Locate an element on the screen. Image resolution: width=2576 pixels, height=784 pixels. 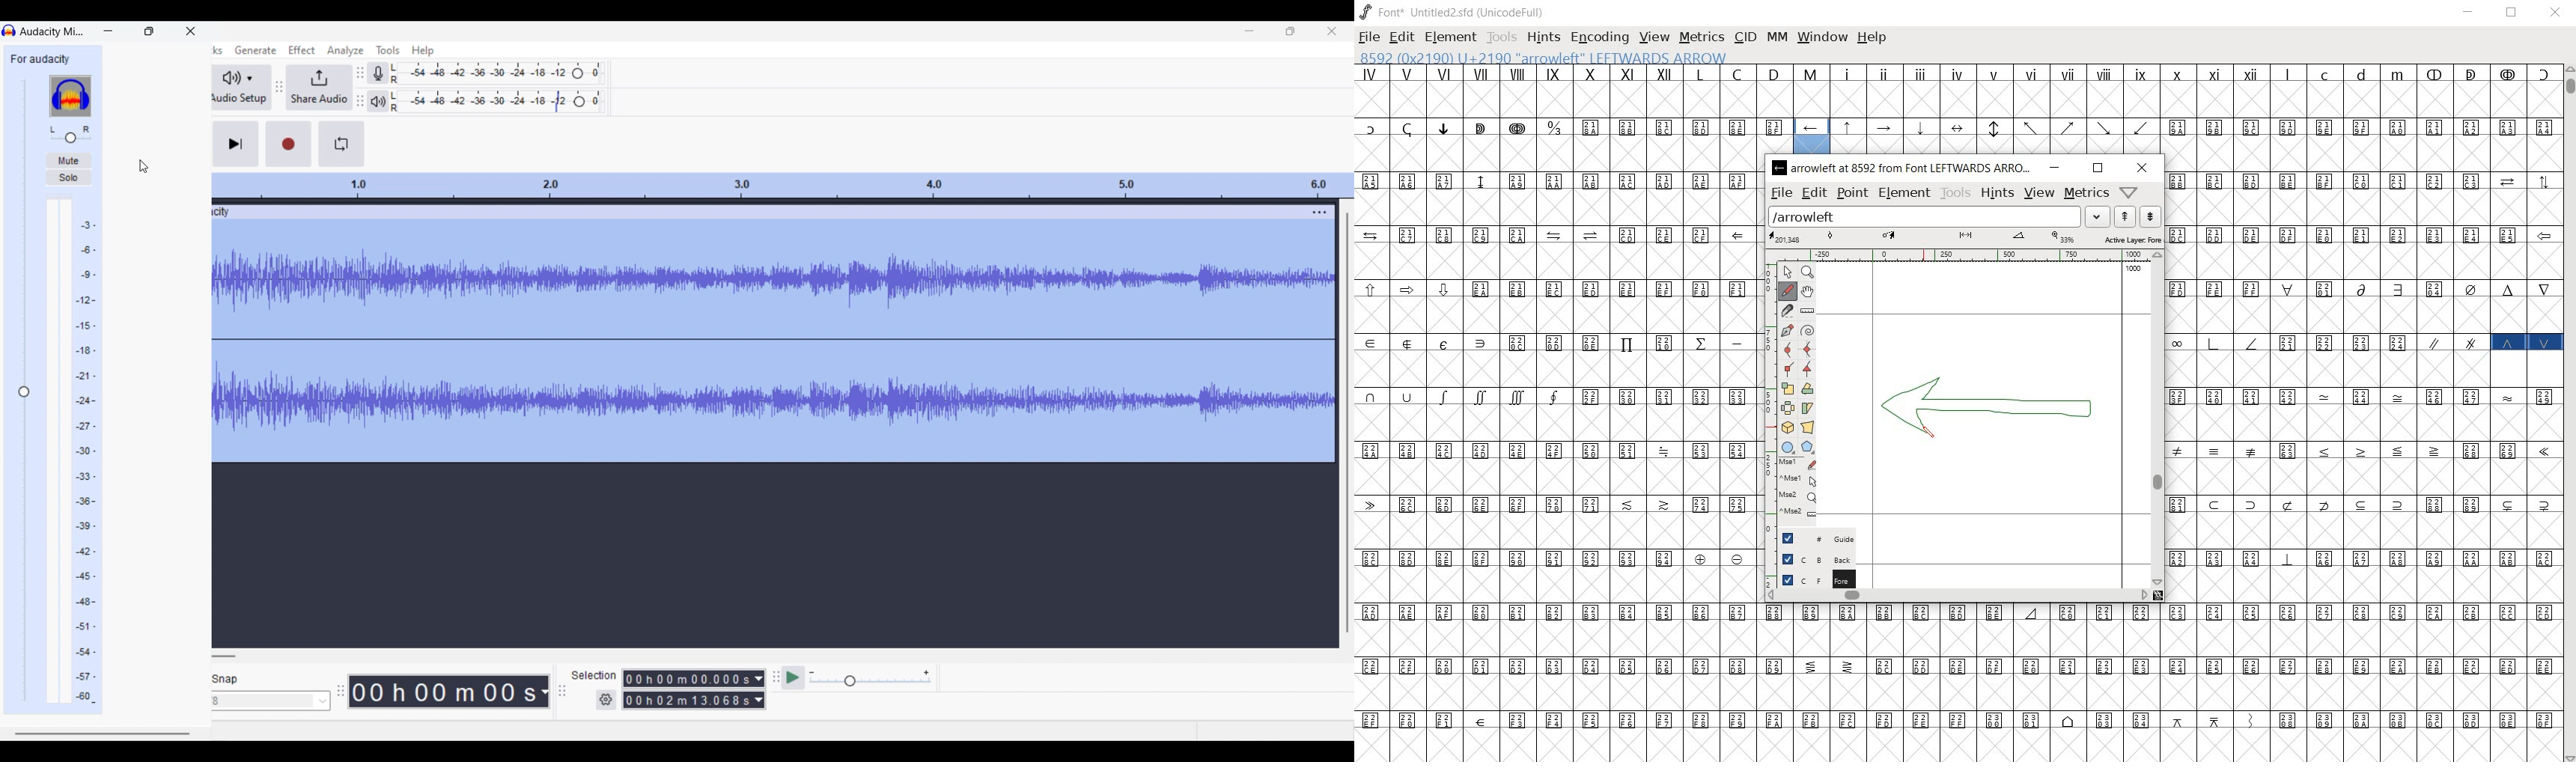
polygon or star is located at coordinates (1807, 448).